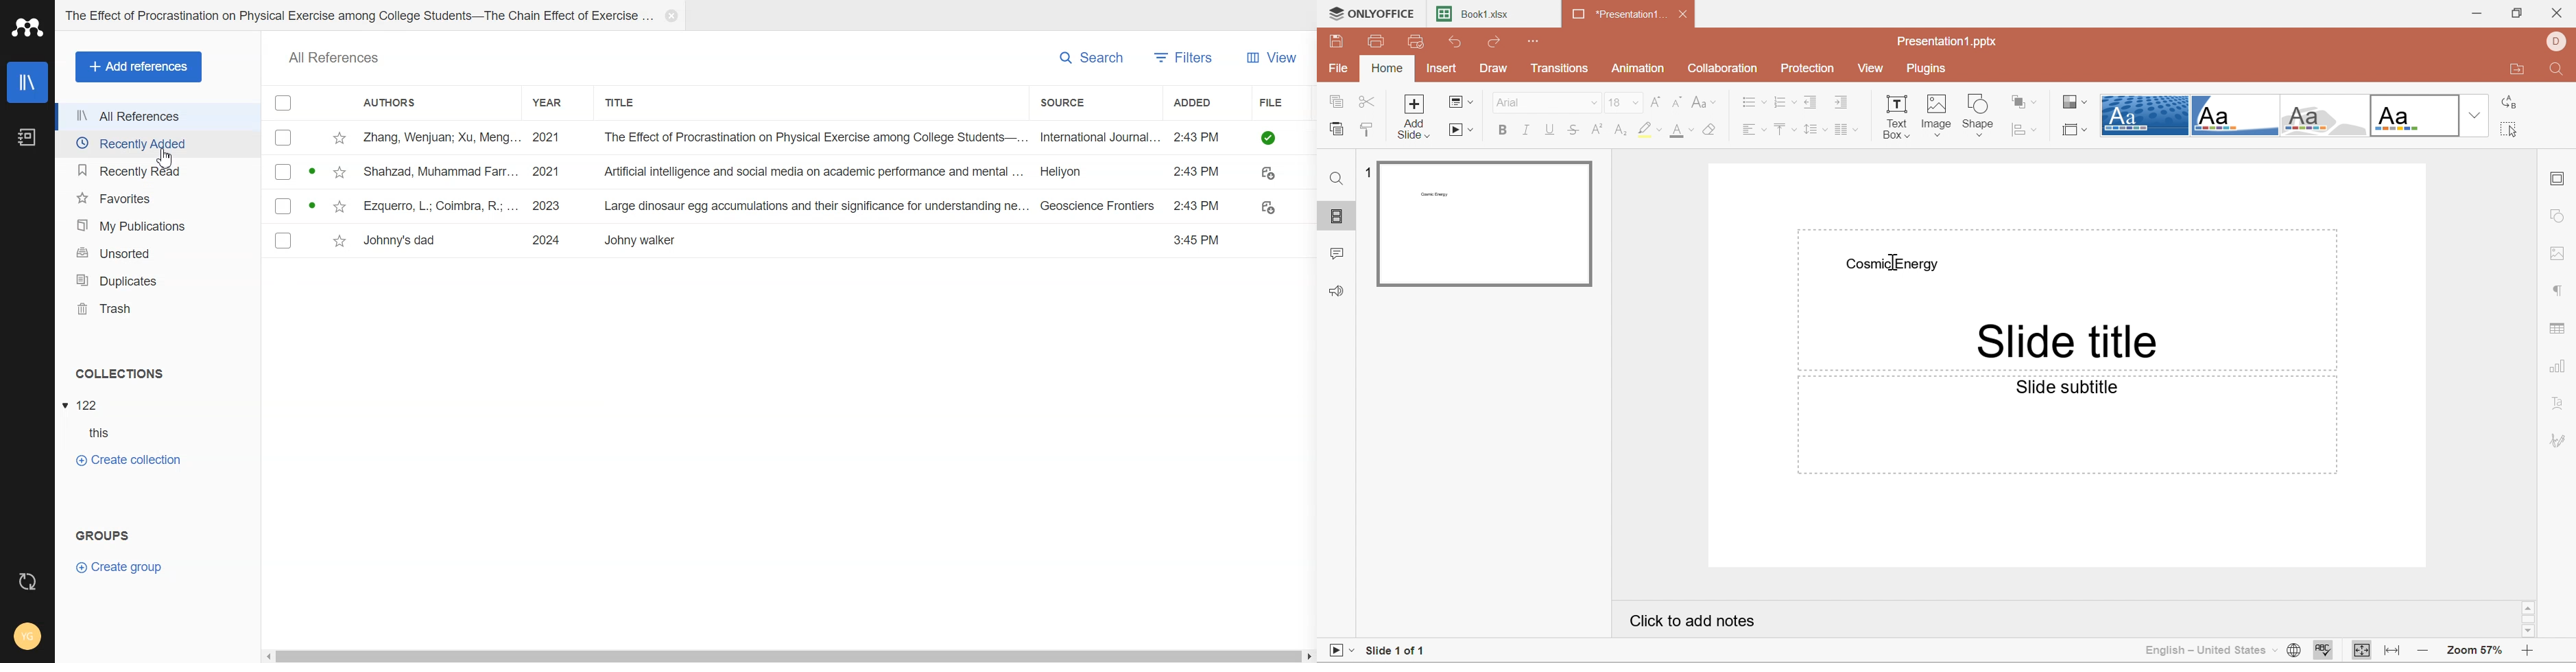  I want to click on Start slideshow, so click(1341, 649).